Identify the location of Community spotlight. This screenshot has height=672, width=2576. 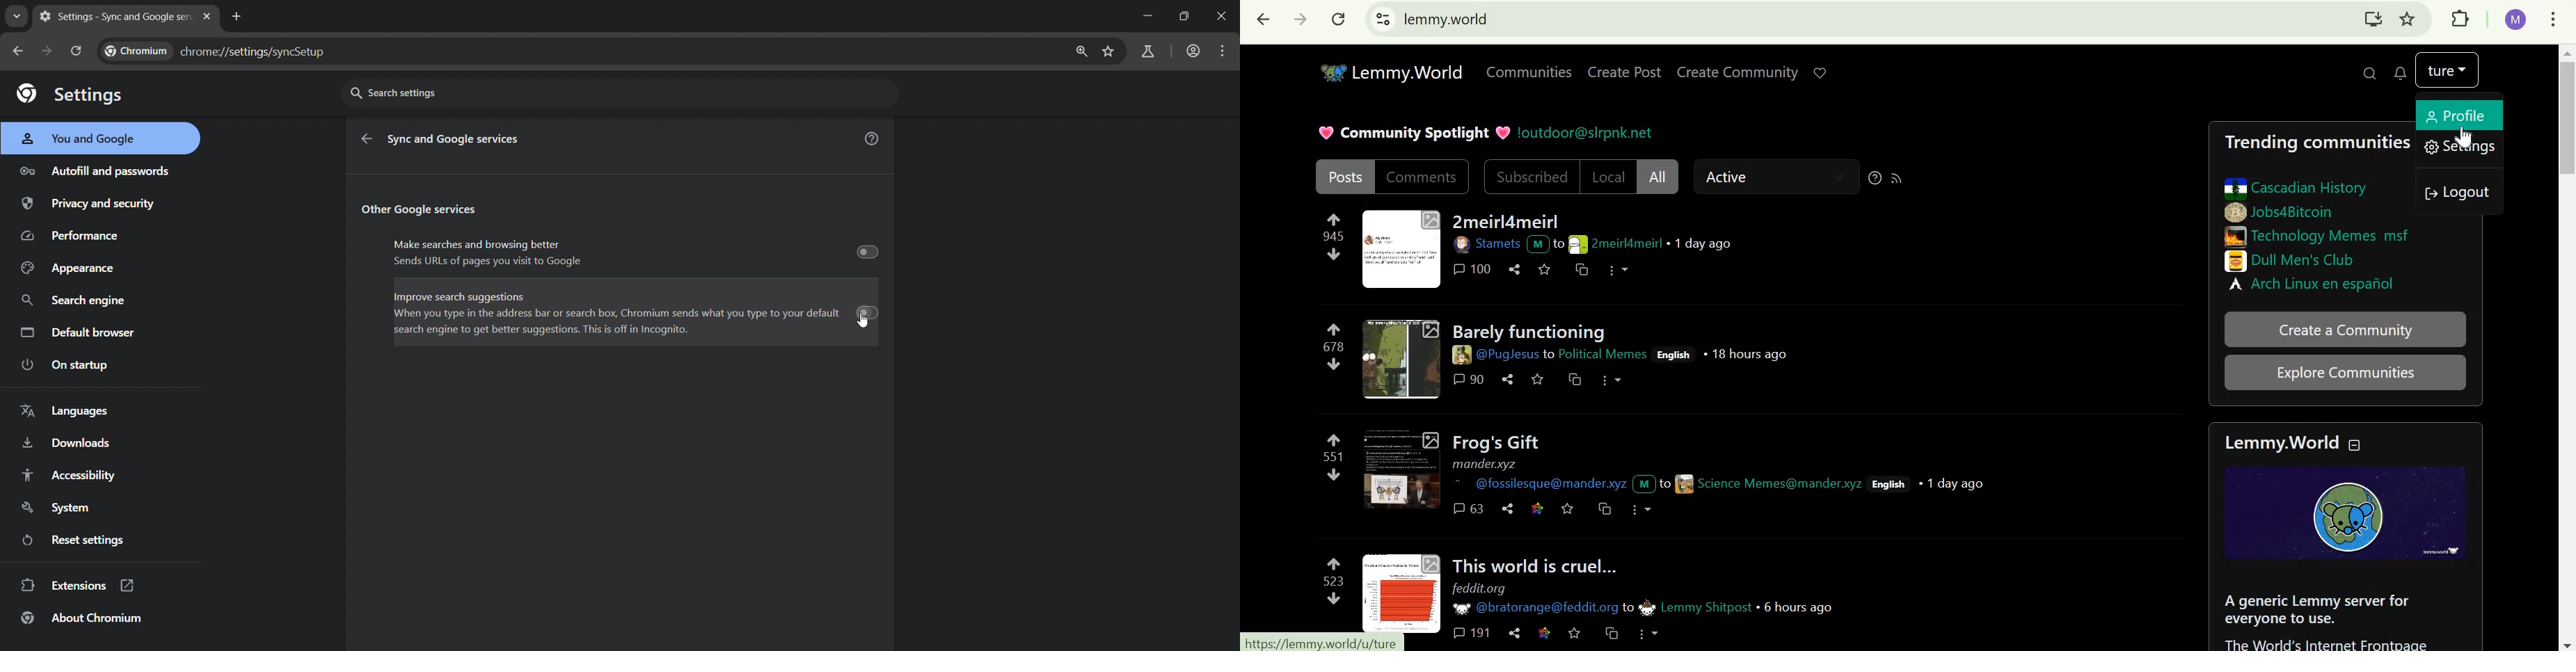
(1413, 131).